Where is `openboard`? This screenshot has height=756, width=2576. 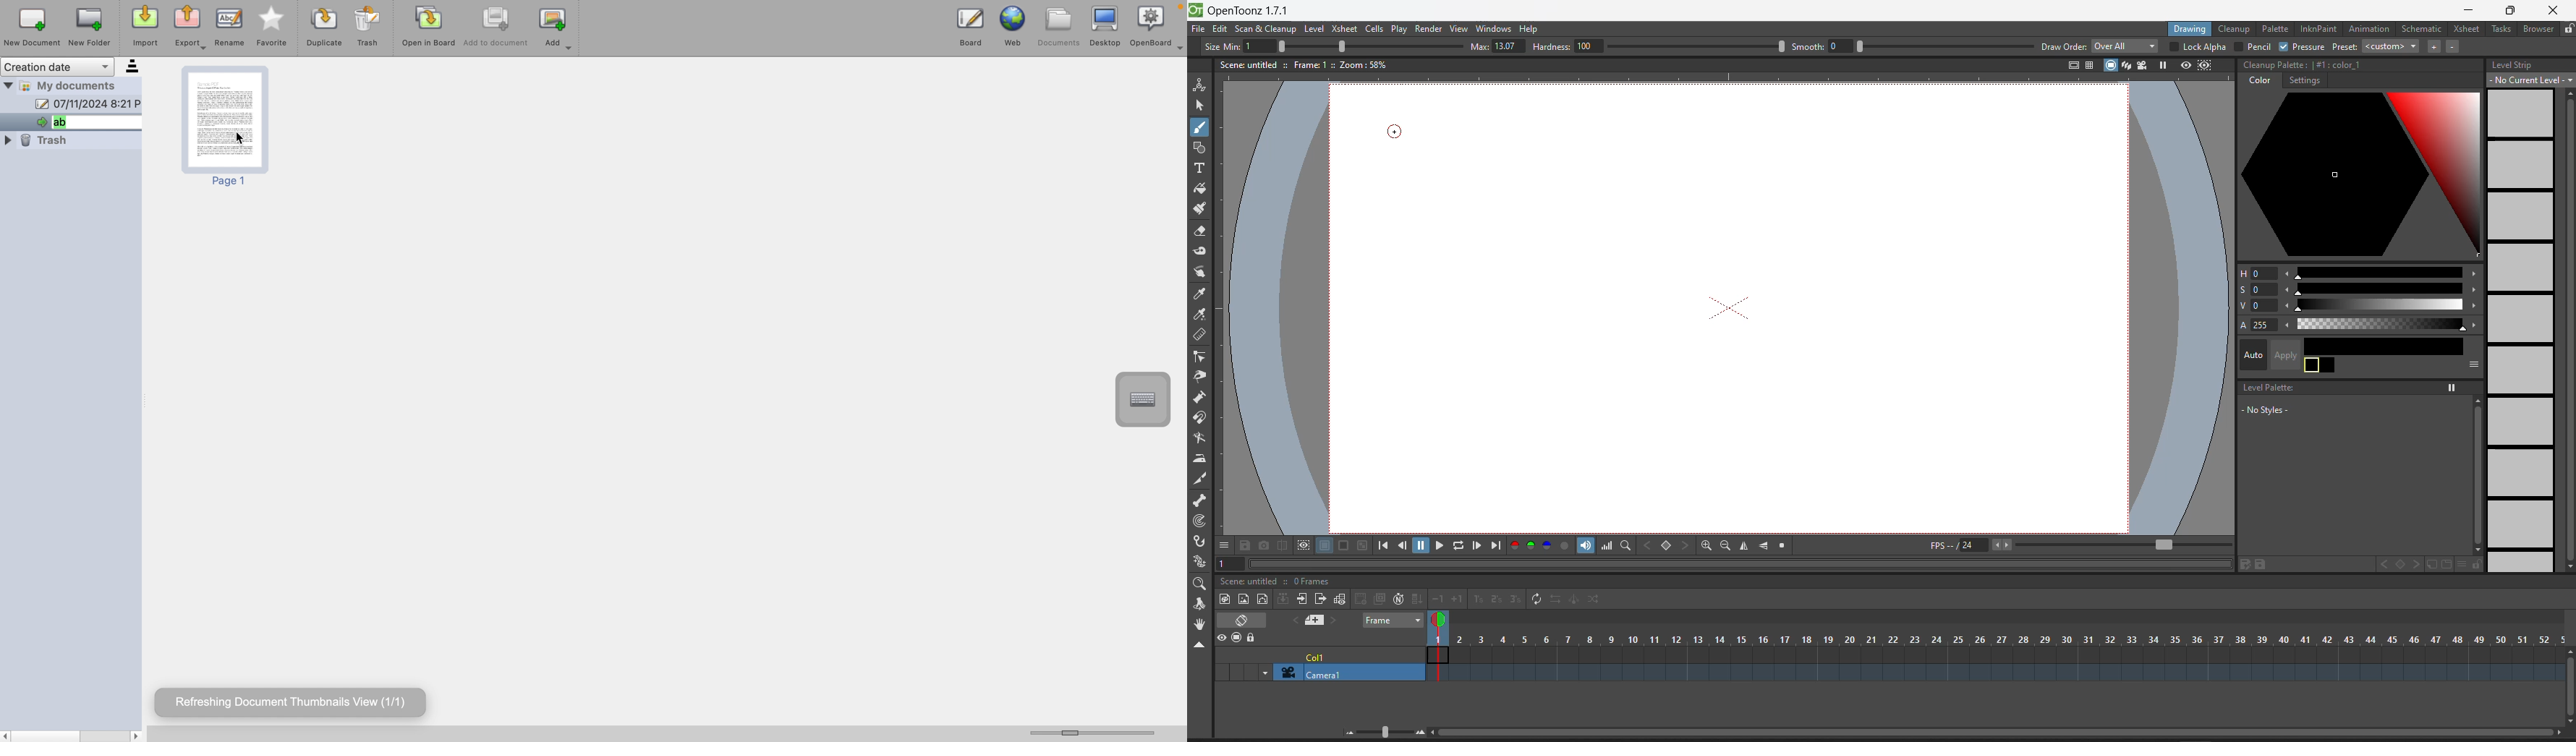 openboard is located at coordinates (1152, 24).